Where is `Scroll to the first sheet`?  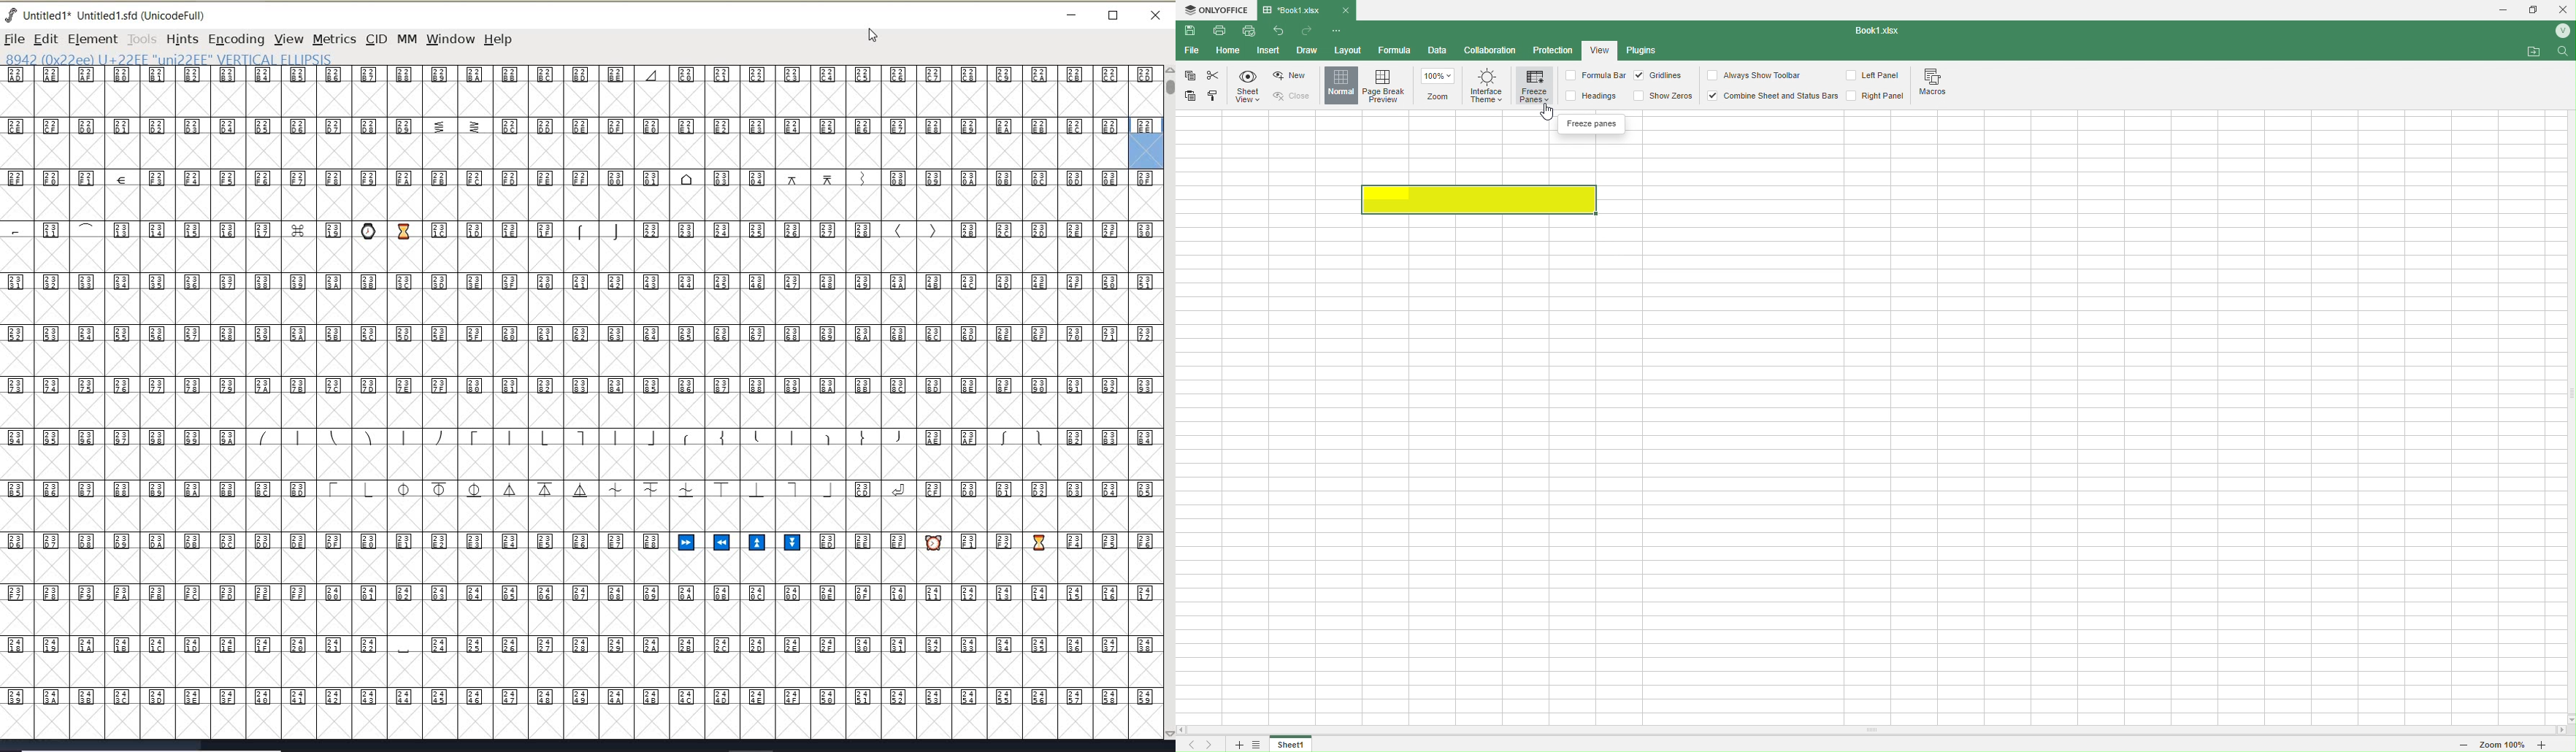 Scroll to the first sheet is located at coordinates (1189, 745).